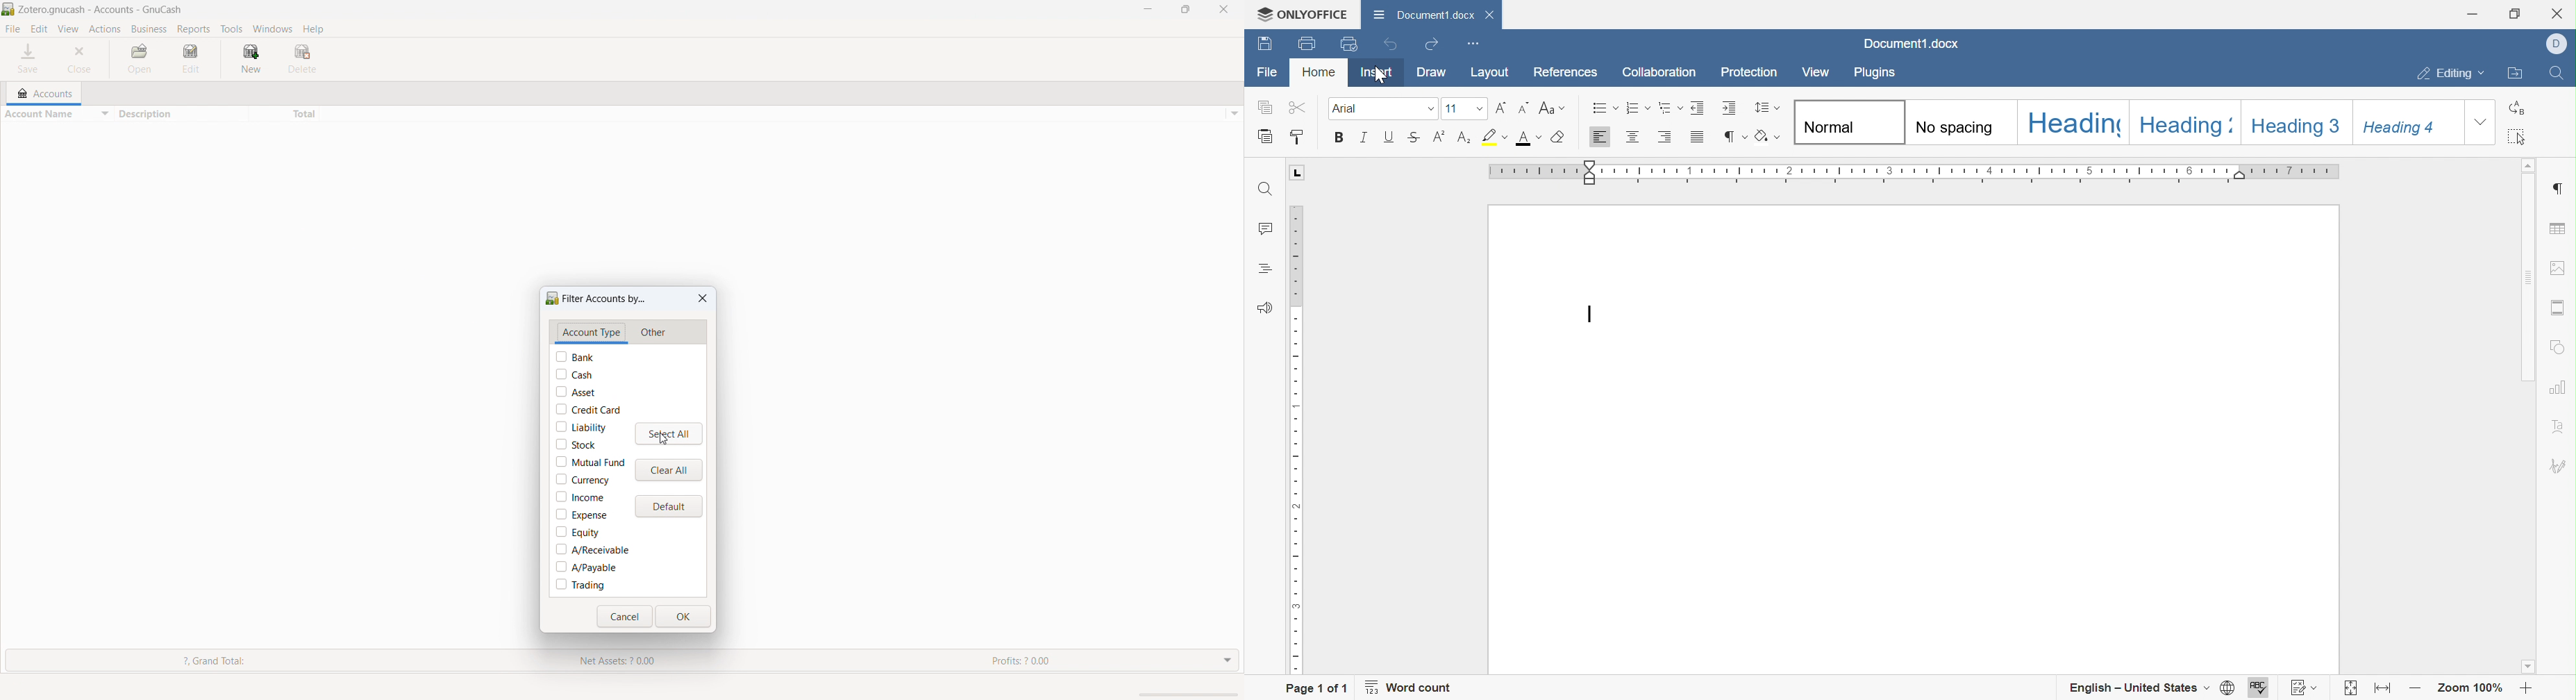  I want to click on ok, so click(683, 616).